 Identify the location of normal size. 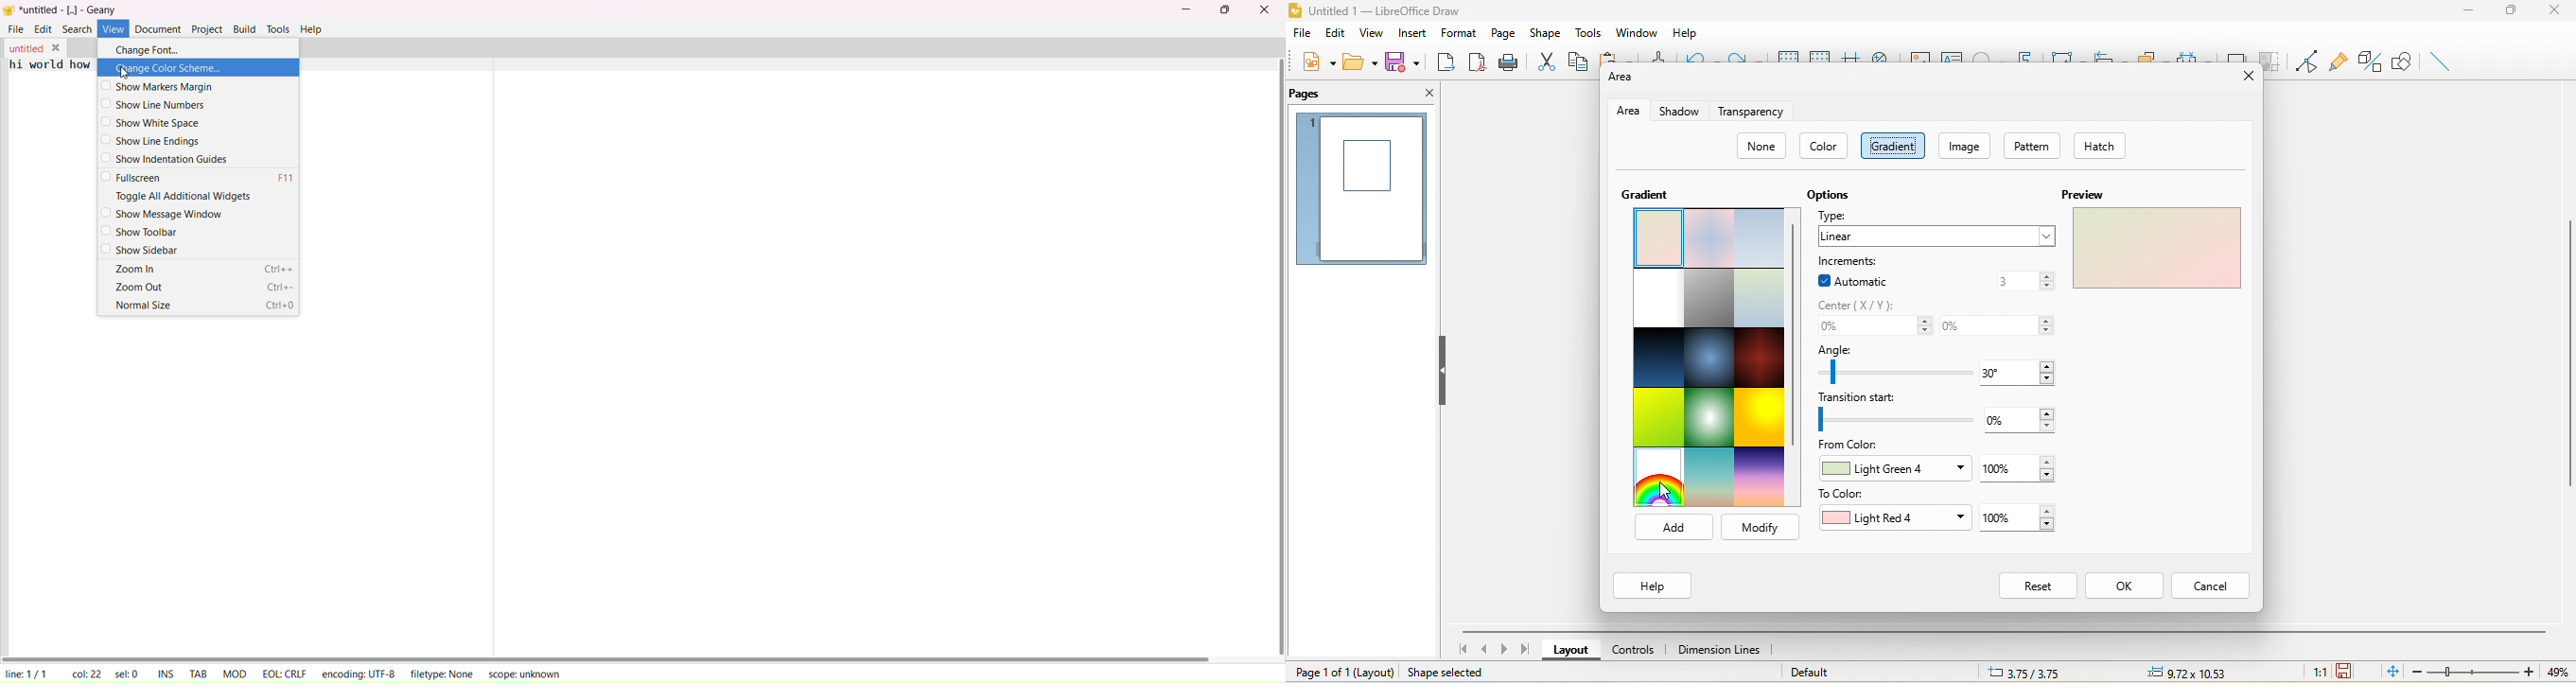
(203, 305).